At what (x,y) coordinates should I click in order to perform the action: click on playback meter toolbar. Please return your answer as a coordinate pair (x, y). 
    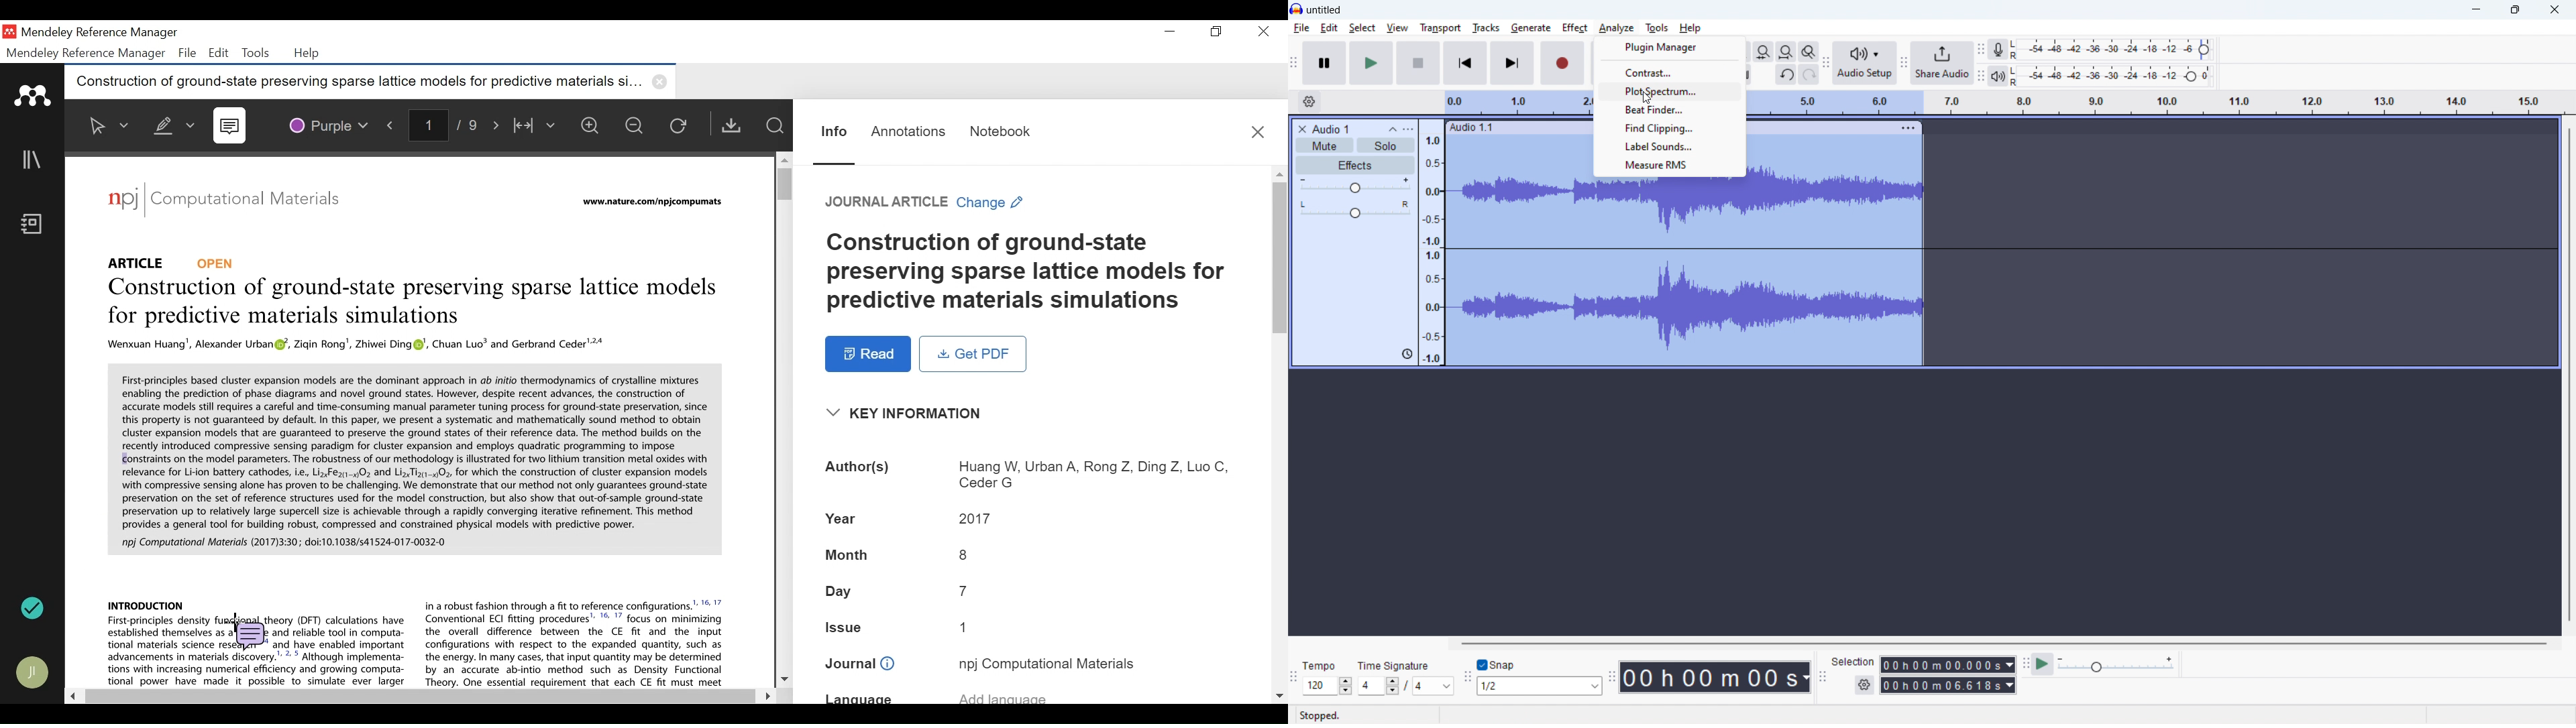
    Looking at the image, I should click on (1980, 76).